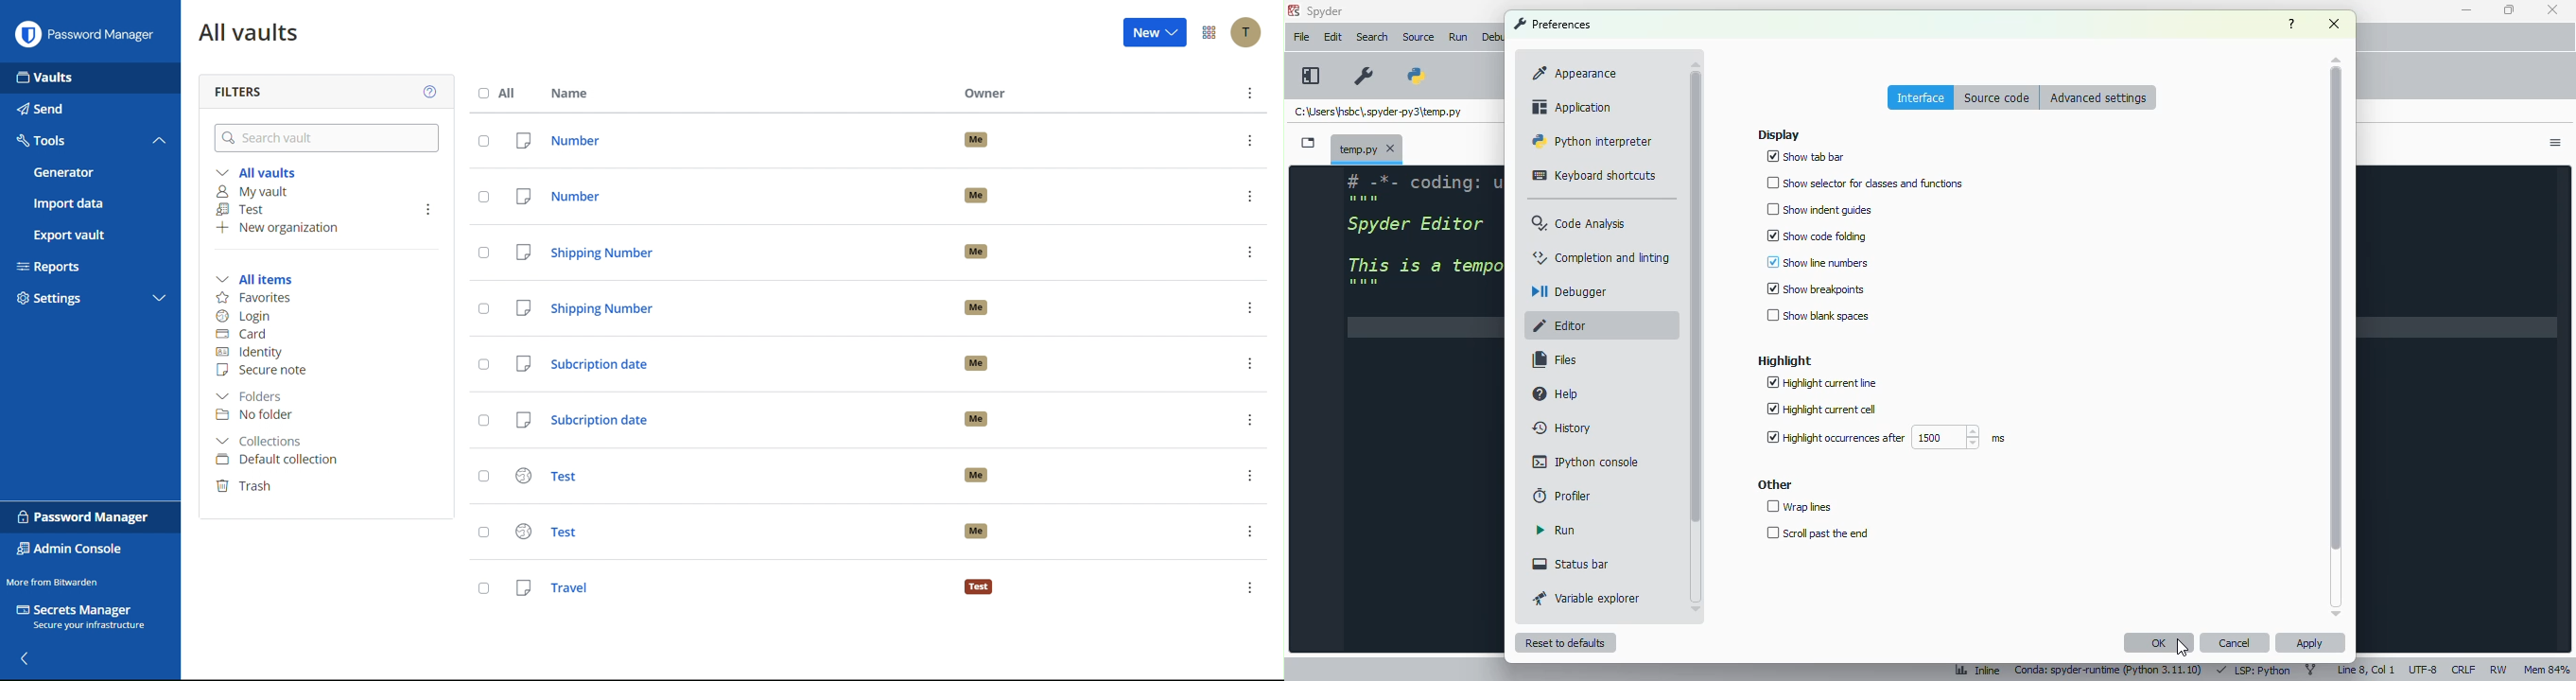  Describe the element at coordinates (2254, 670) in the screenshot. I see `LSP: python` at that location.